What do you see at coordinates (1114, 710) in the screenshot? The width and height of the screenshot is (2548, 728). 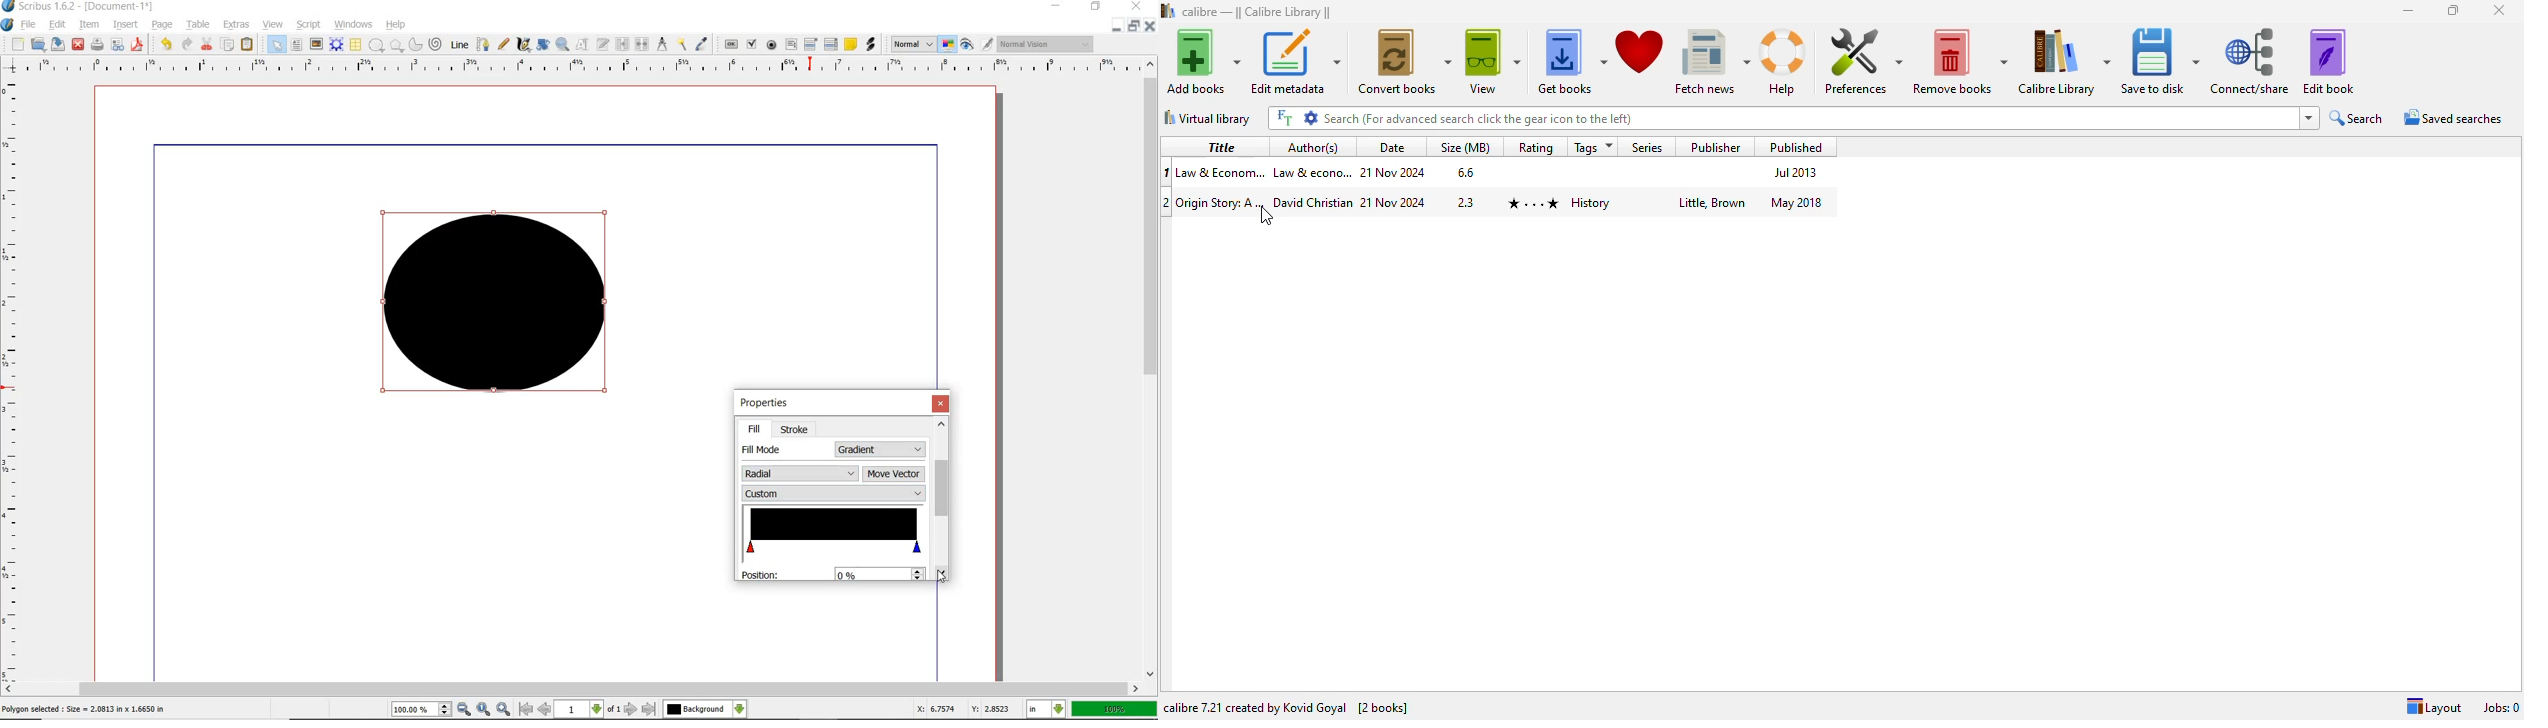 I see `ZOOM FACTOR` at bounding box center [1114, 710].